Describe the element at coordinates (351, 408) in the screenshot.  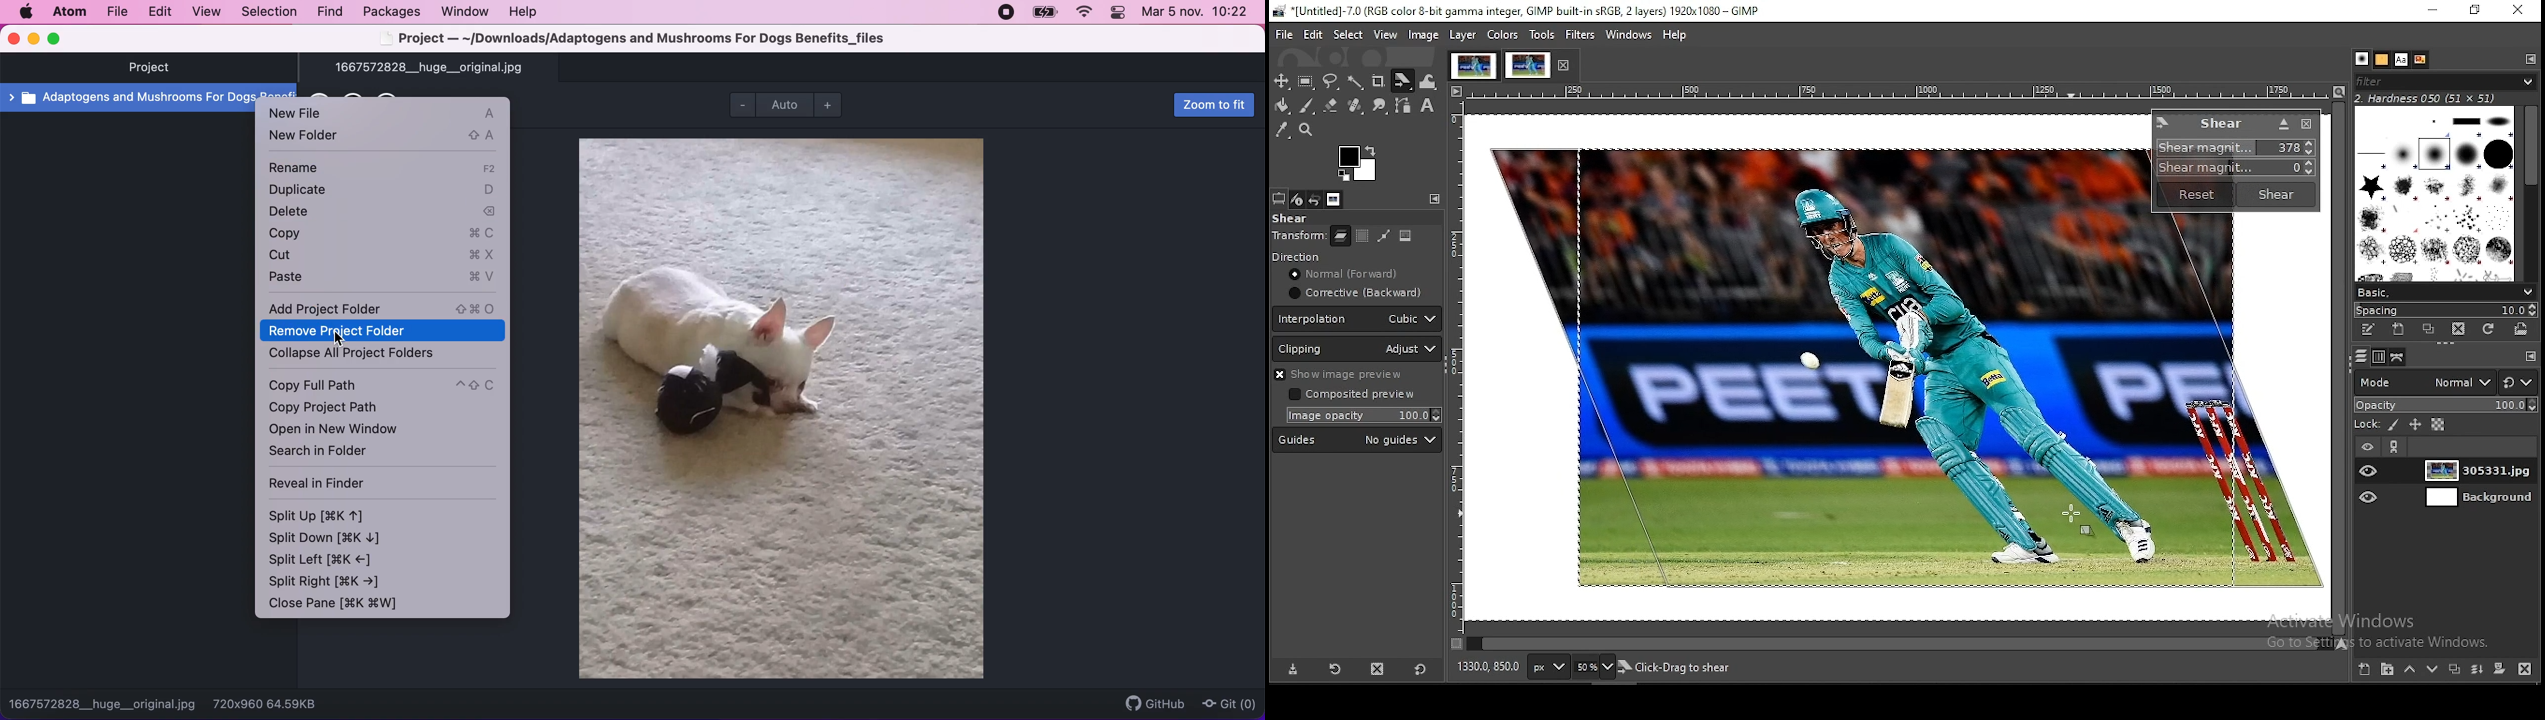
I see `copy project path` at that location.